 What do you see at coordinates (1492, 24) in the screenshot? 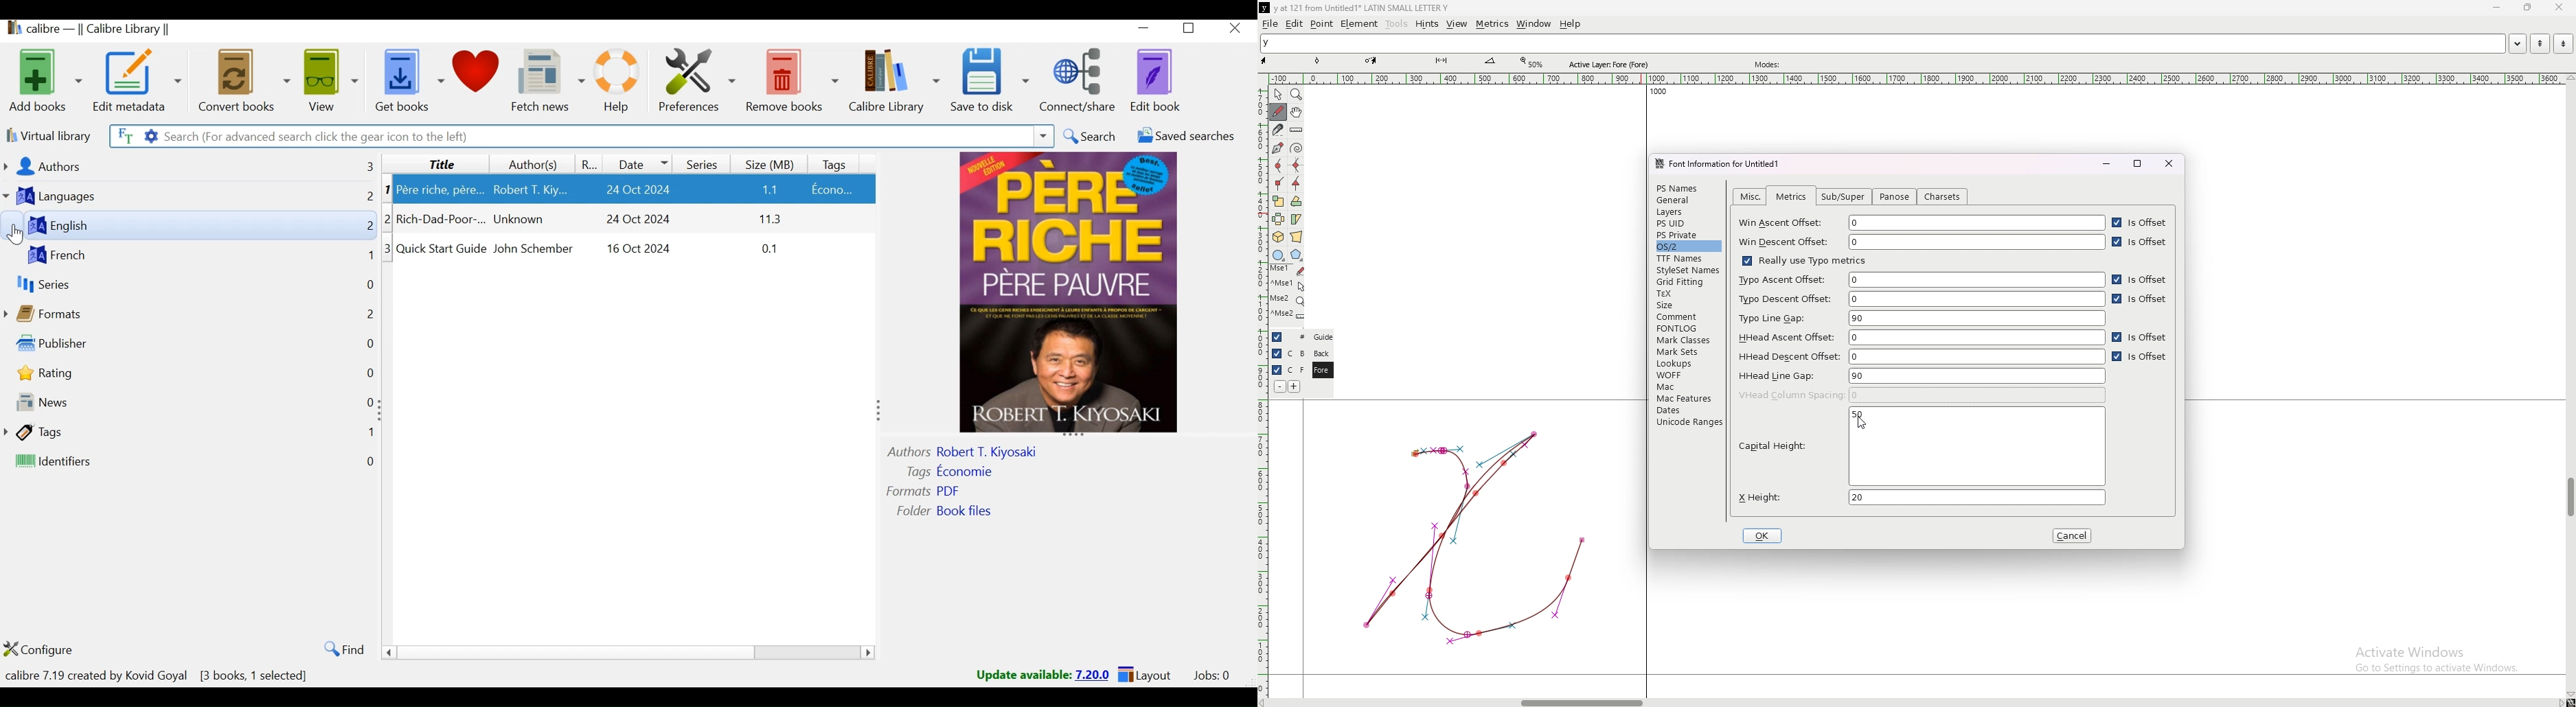
I see `metrics` at bounding box center [1492, 24].